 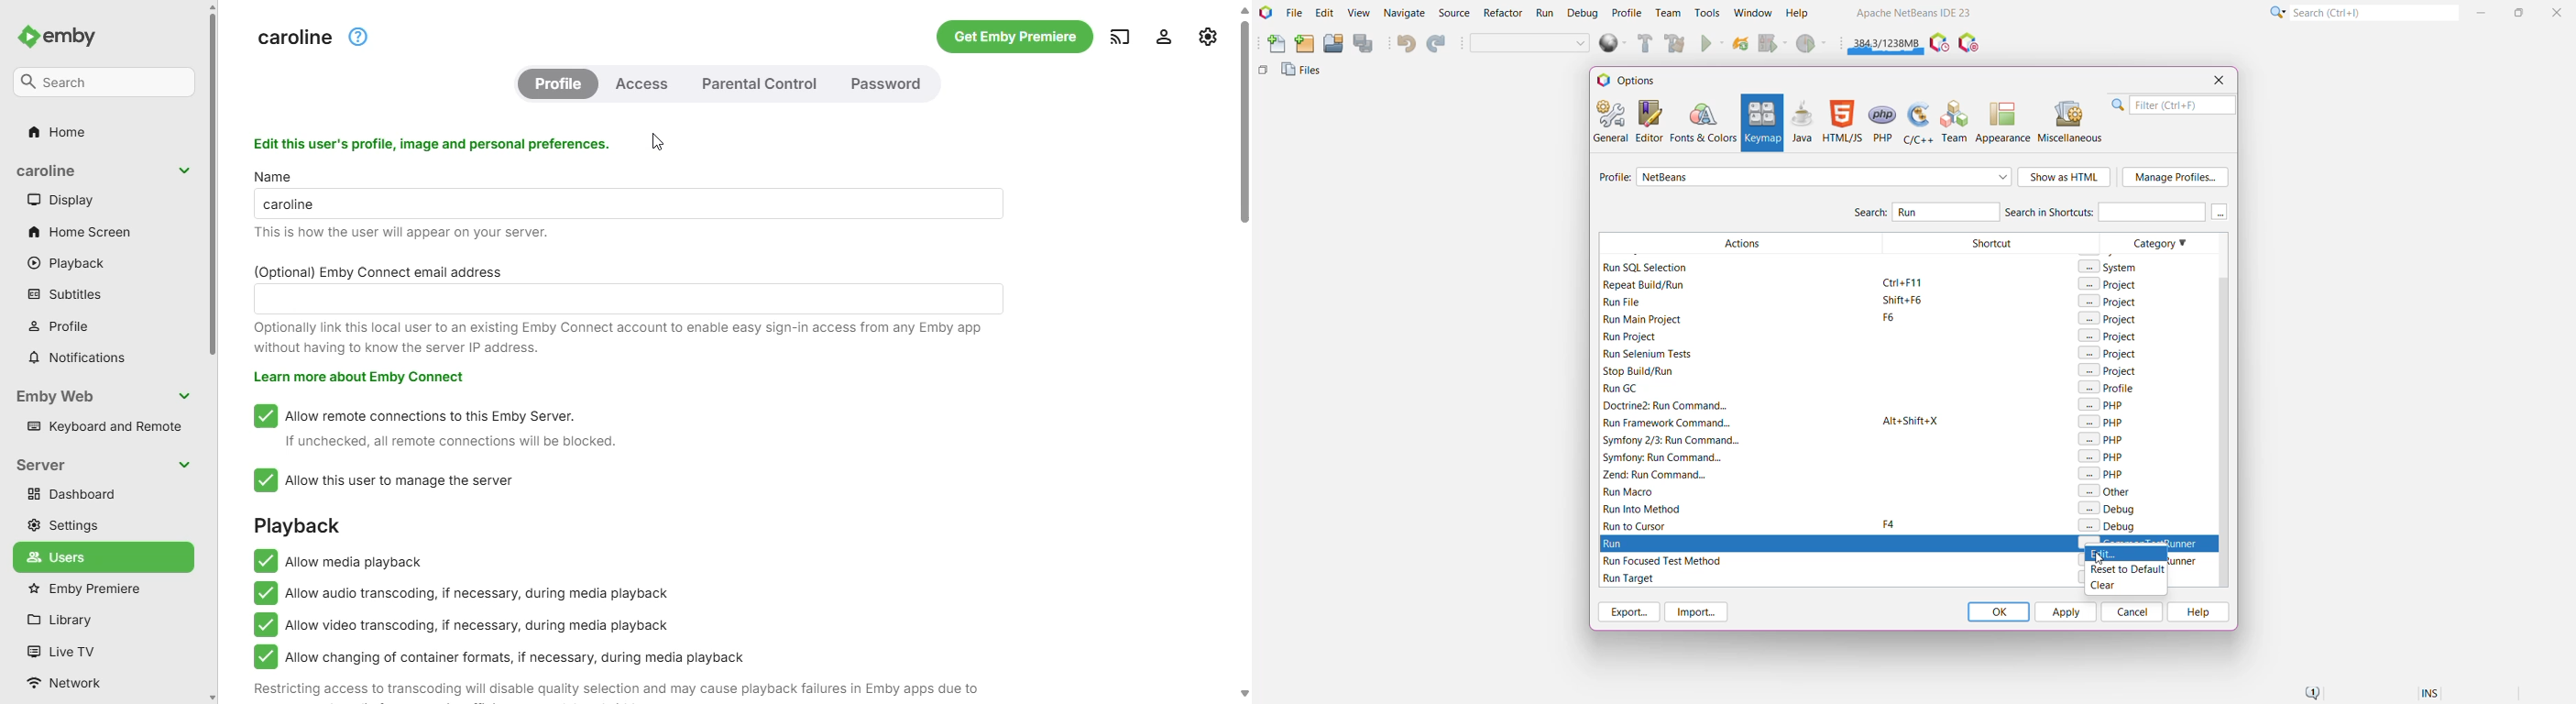 What do you see at coordinates (359, 38) in the screenshot?
I see `help` at bounding box center [359, 38].